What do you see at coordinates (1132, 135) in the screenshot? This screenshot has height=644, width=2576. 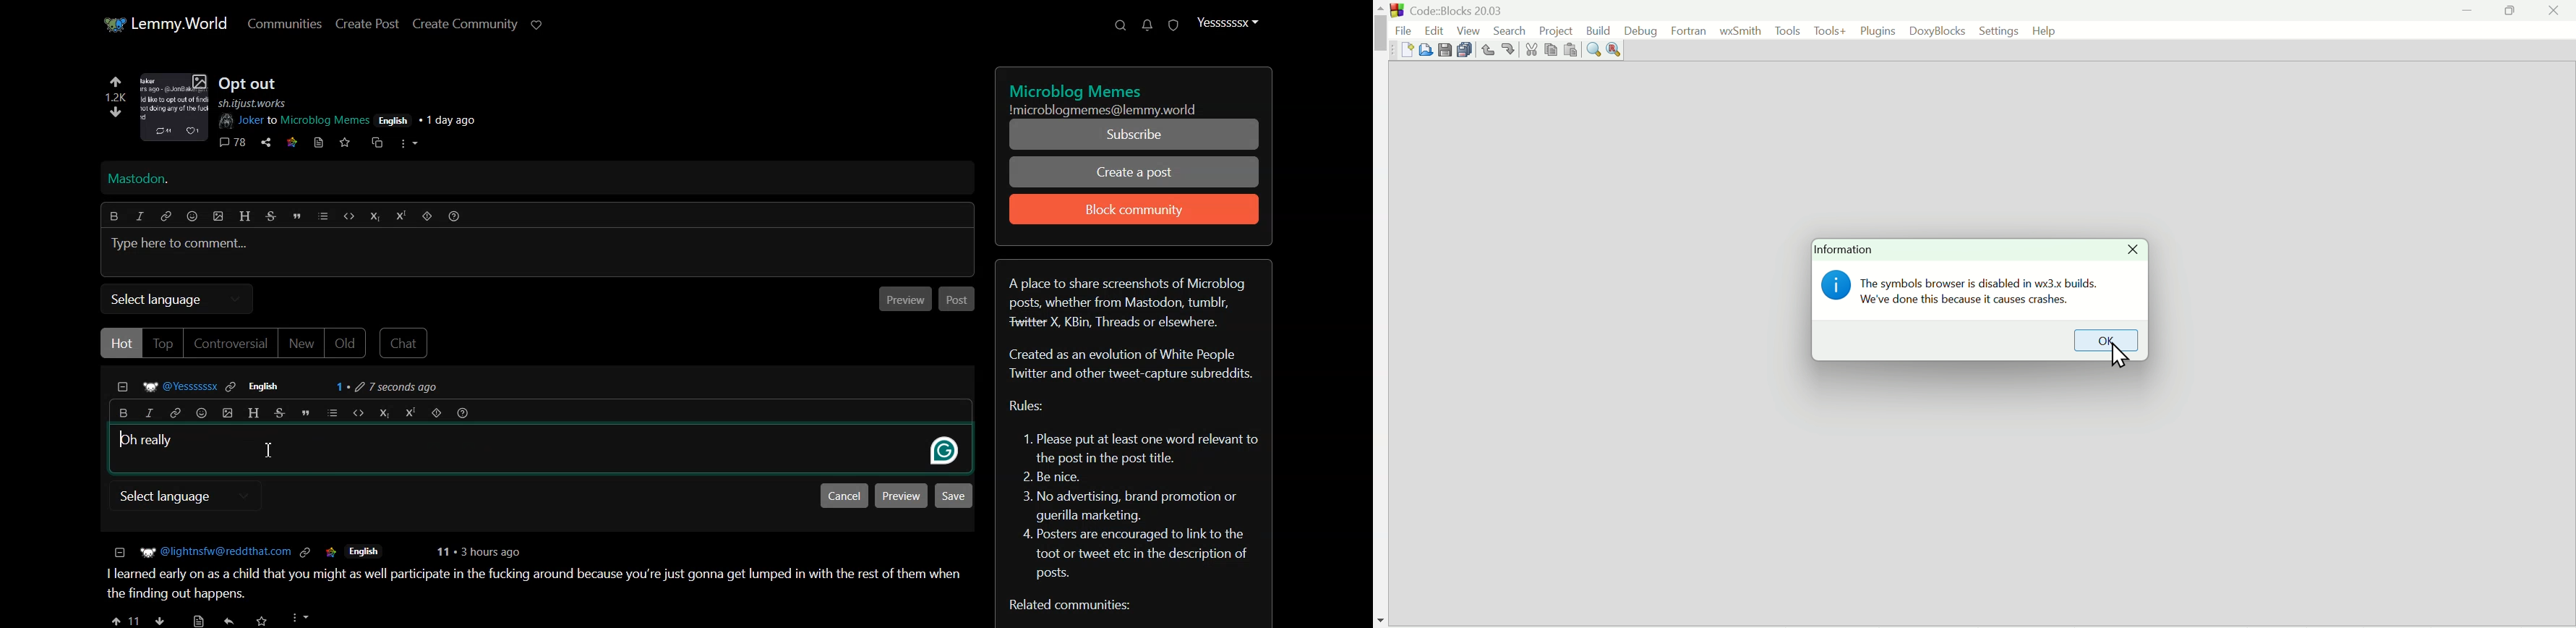 I see `Subscribe` at bounding box center [1132, 135].